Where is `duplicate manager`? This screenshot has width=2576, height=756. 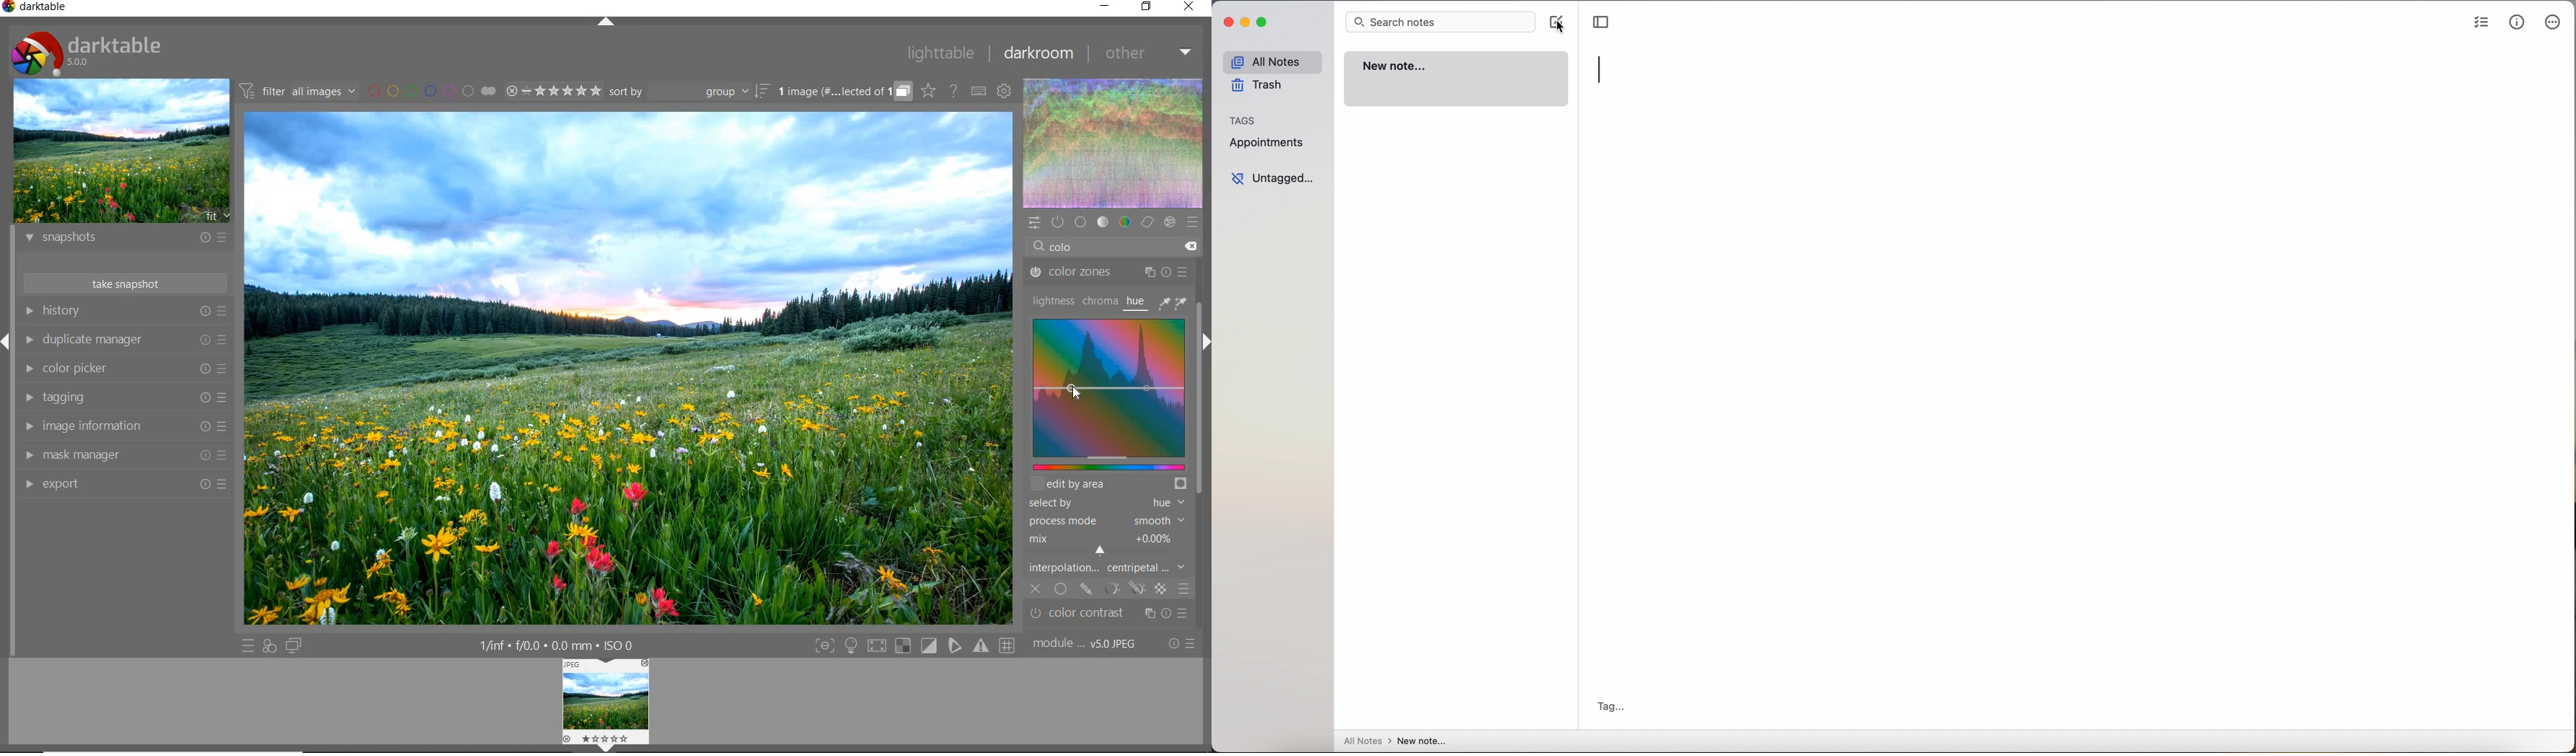
duplicate manager is located at coordinates (128, 341).